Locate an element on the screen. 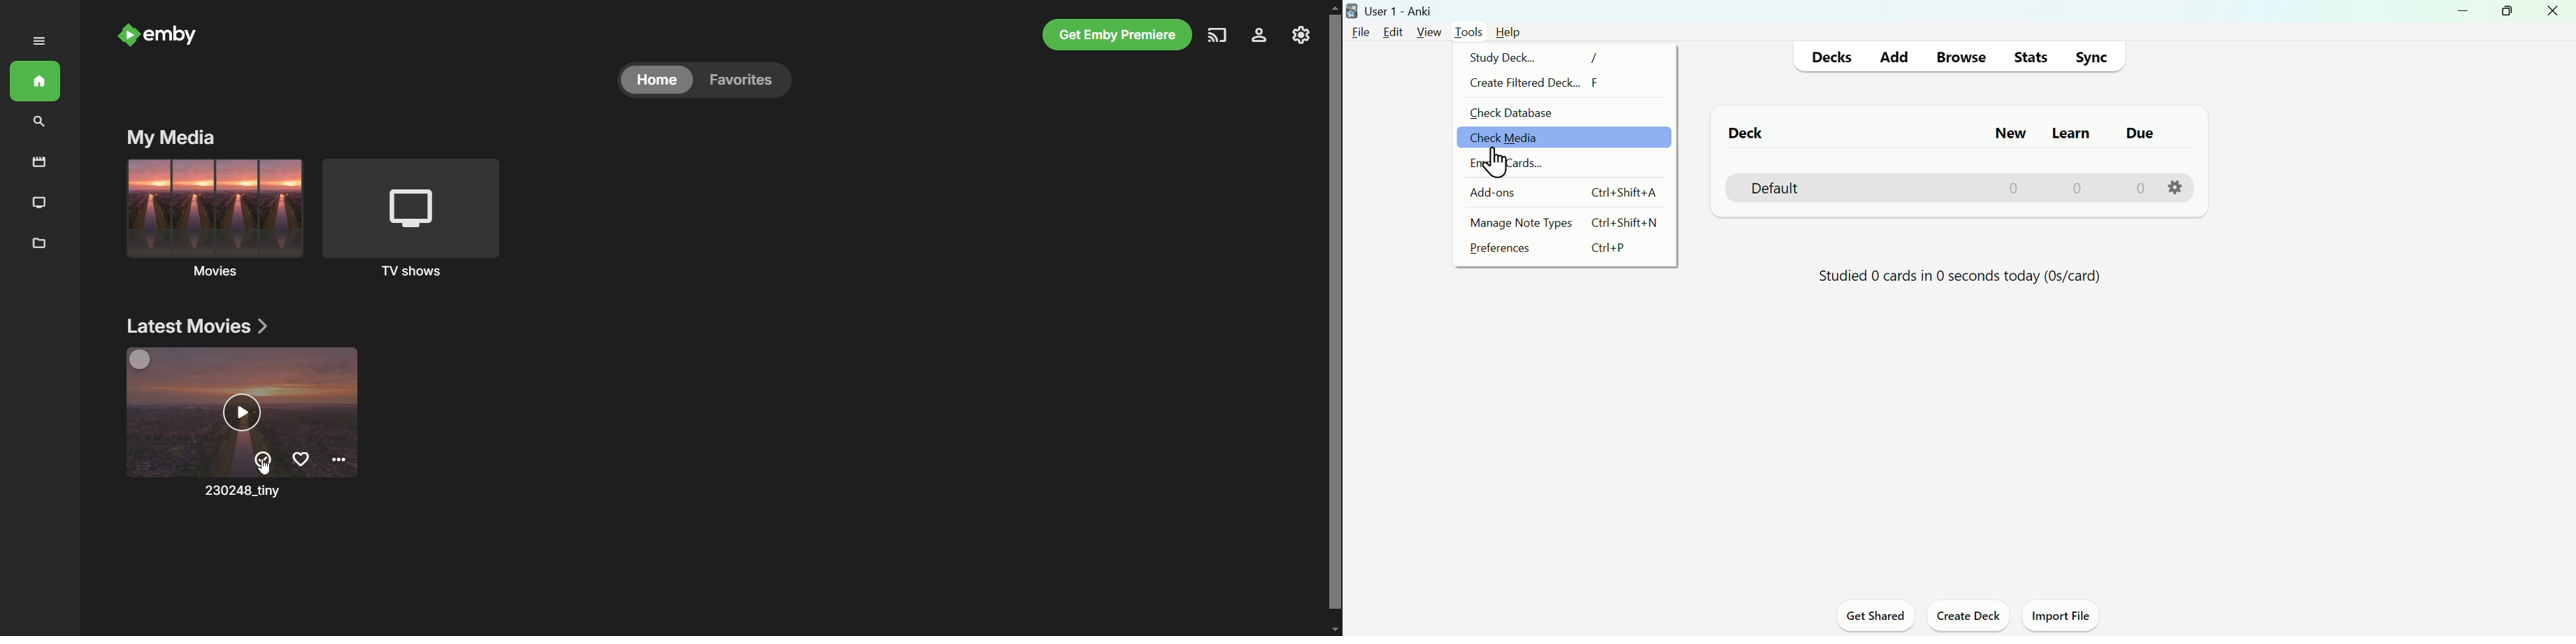 The width and height of the screenshot is (2576, 644). Maximize is located at coordinates (2510, 13).